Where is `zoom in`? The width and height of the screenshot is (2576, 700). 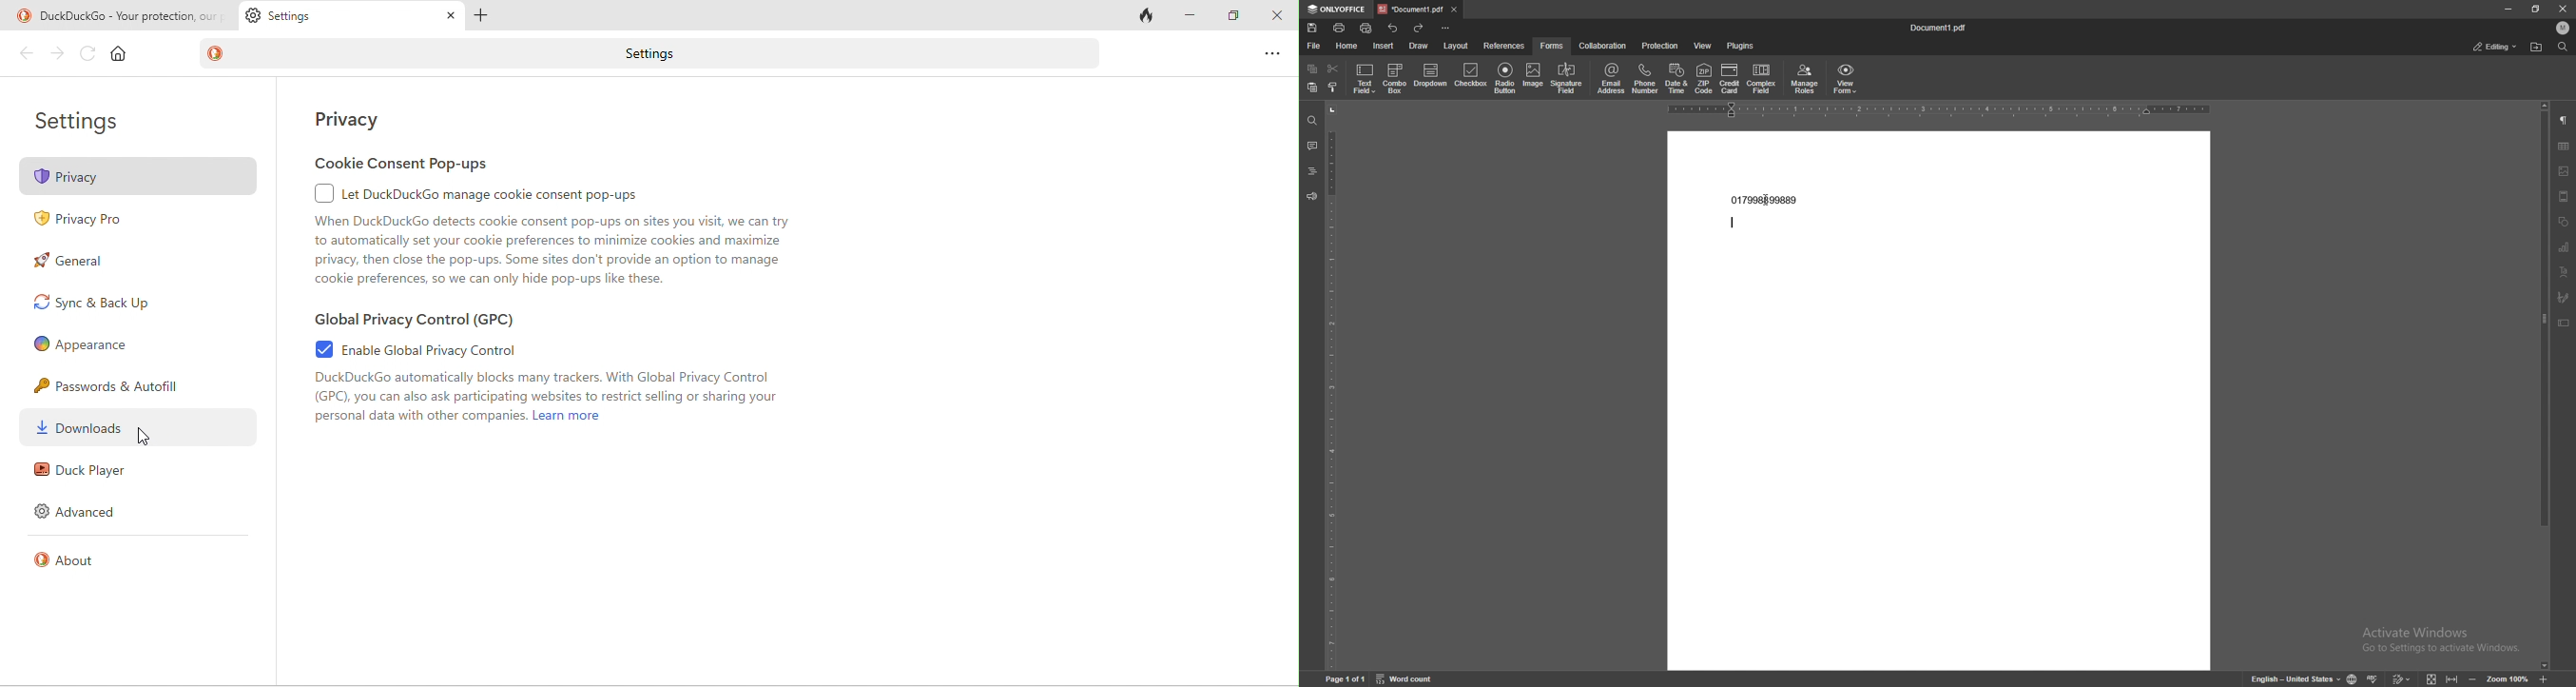
zoom in is located at coordinates (2543, 680).